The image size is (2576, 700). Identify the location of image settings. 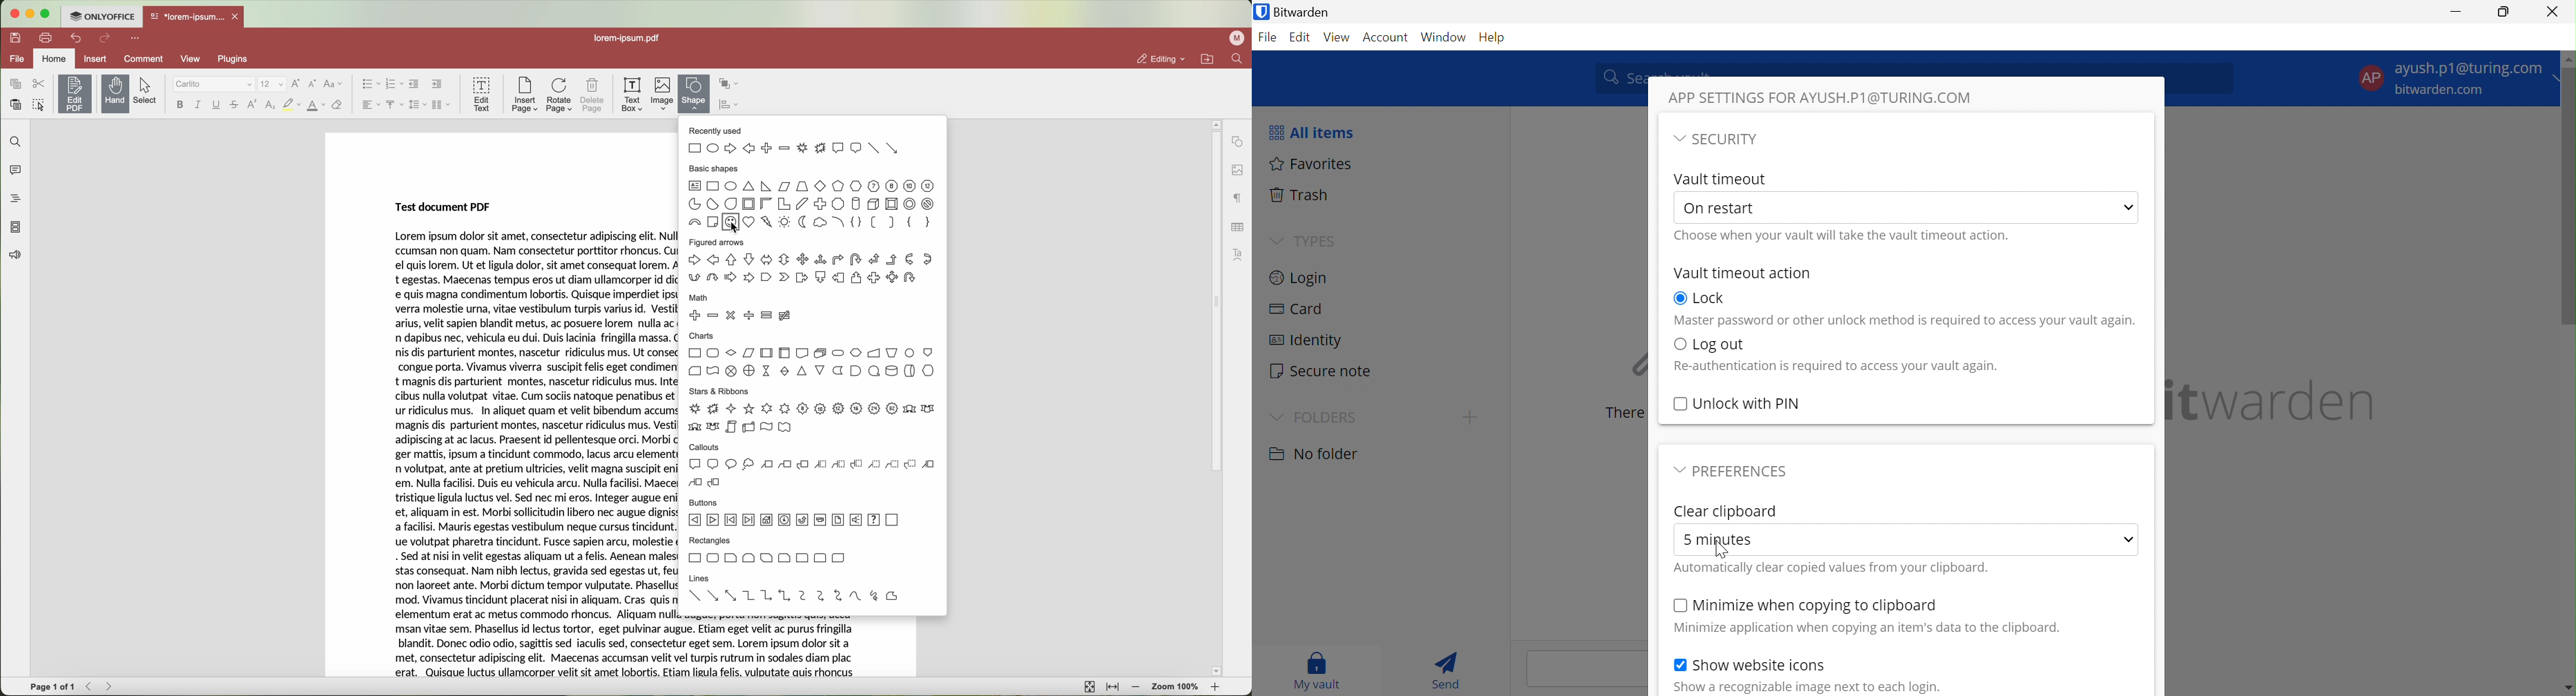
(1237, 170).